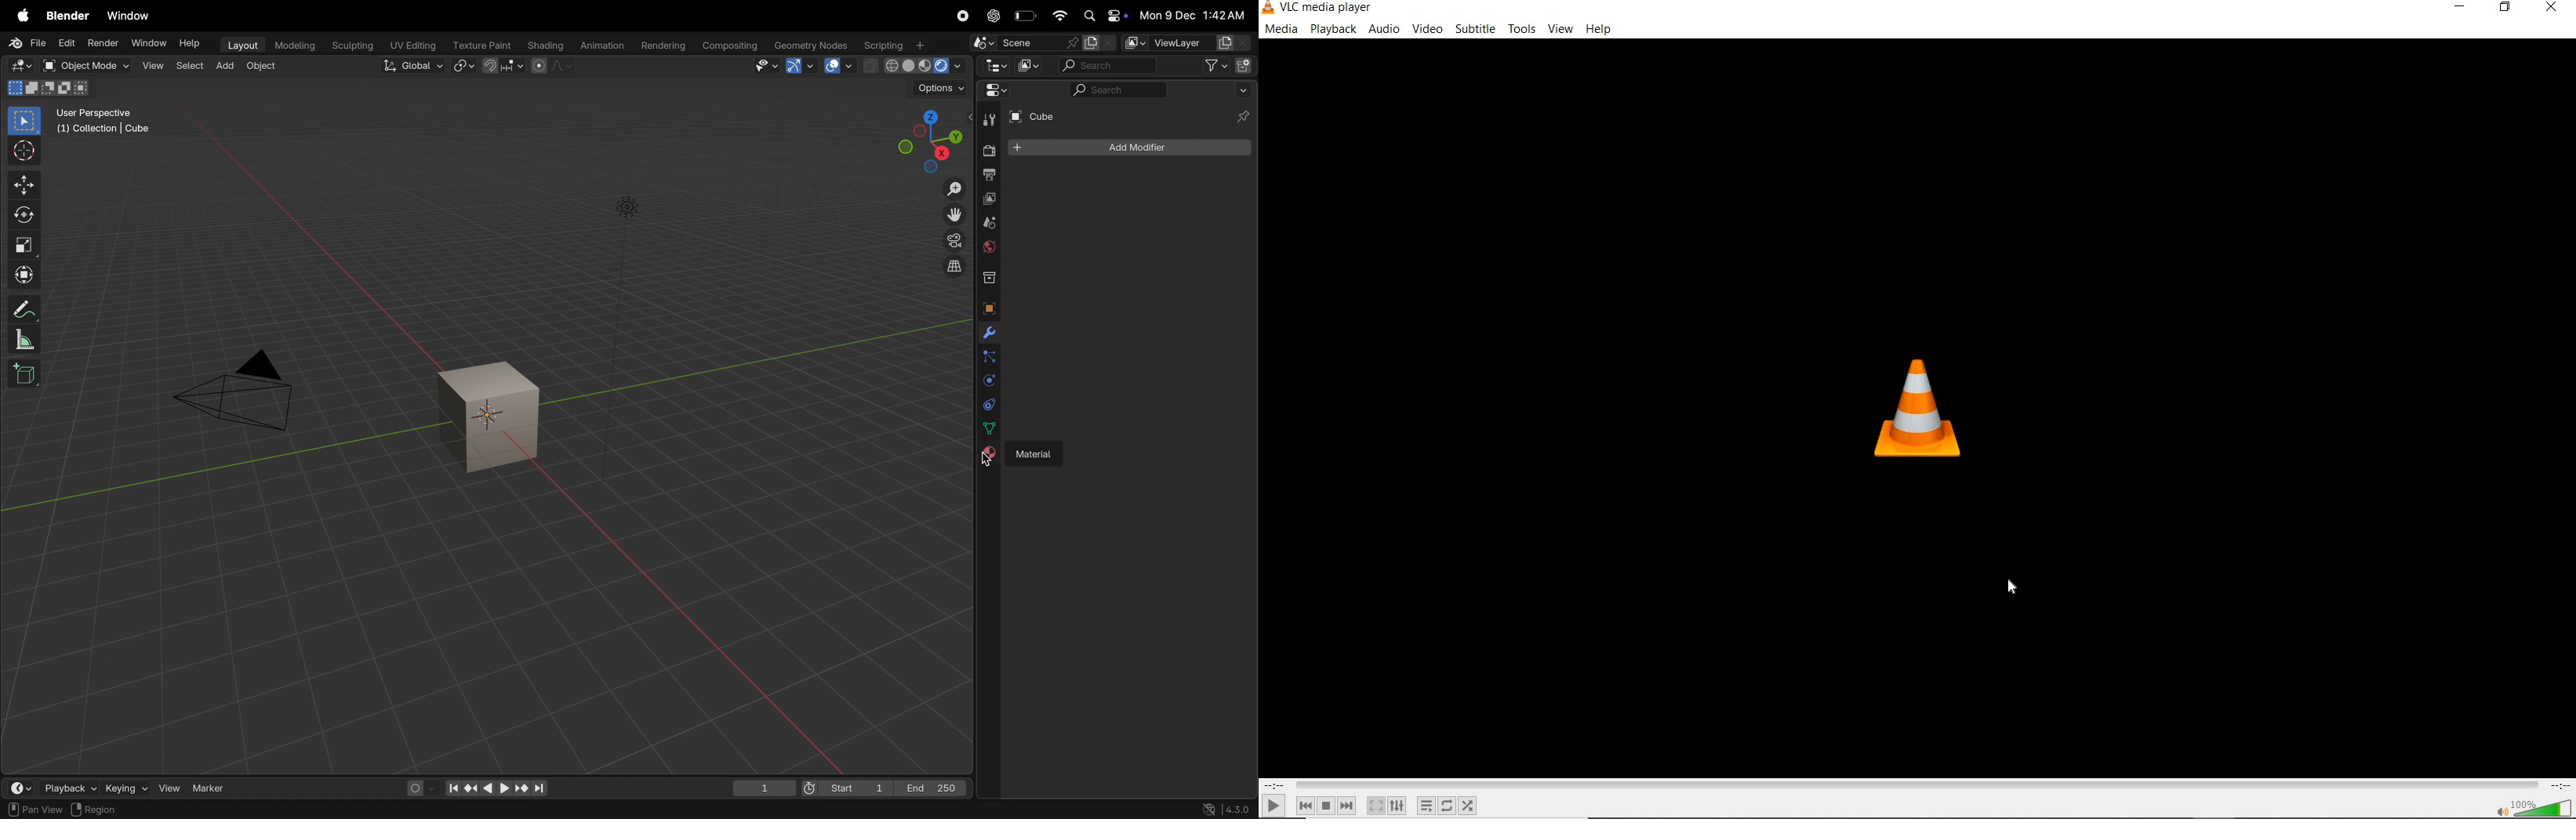 The image size is (2576, 840). What do you see at coordinates (841, 66) in the screenshot?
I see `show overlays` at bounding box center [841, 66].